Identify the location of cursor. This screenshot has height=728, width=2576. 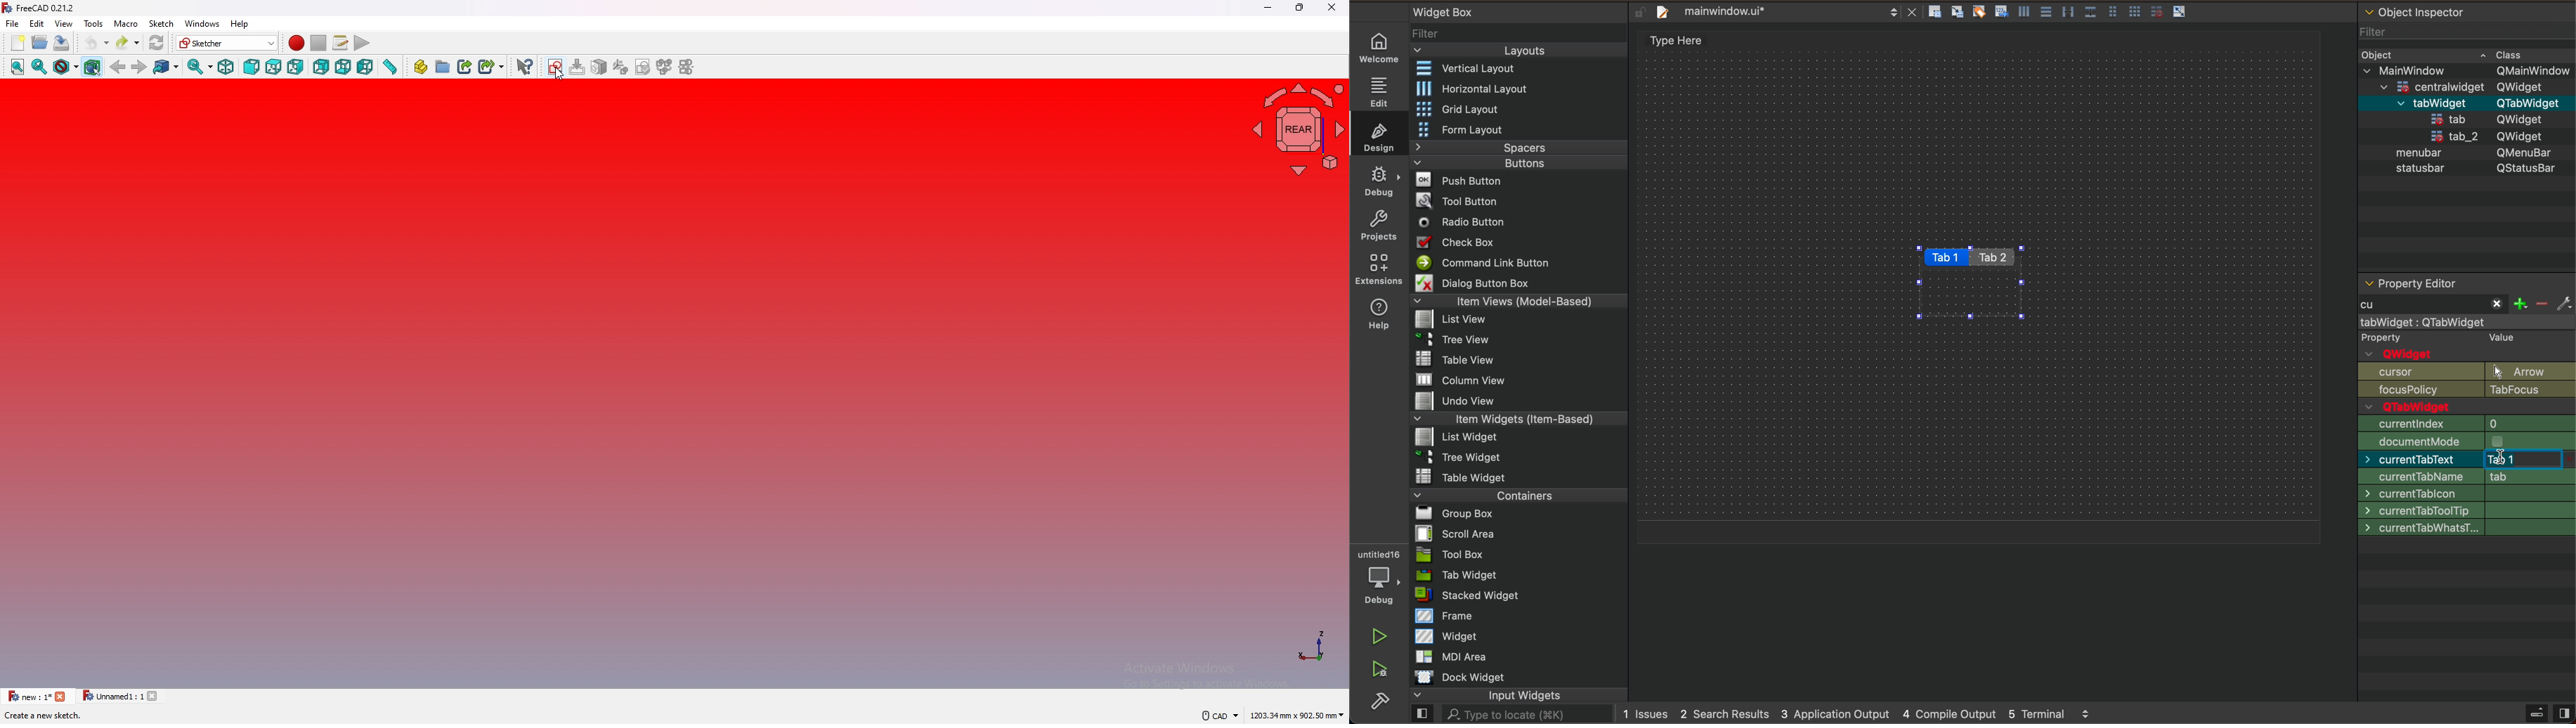
(559, 74).